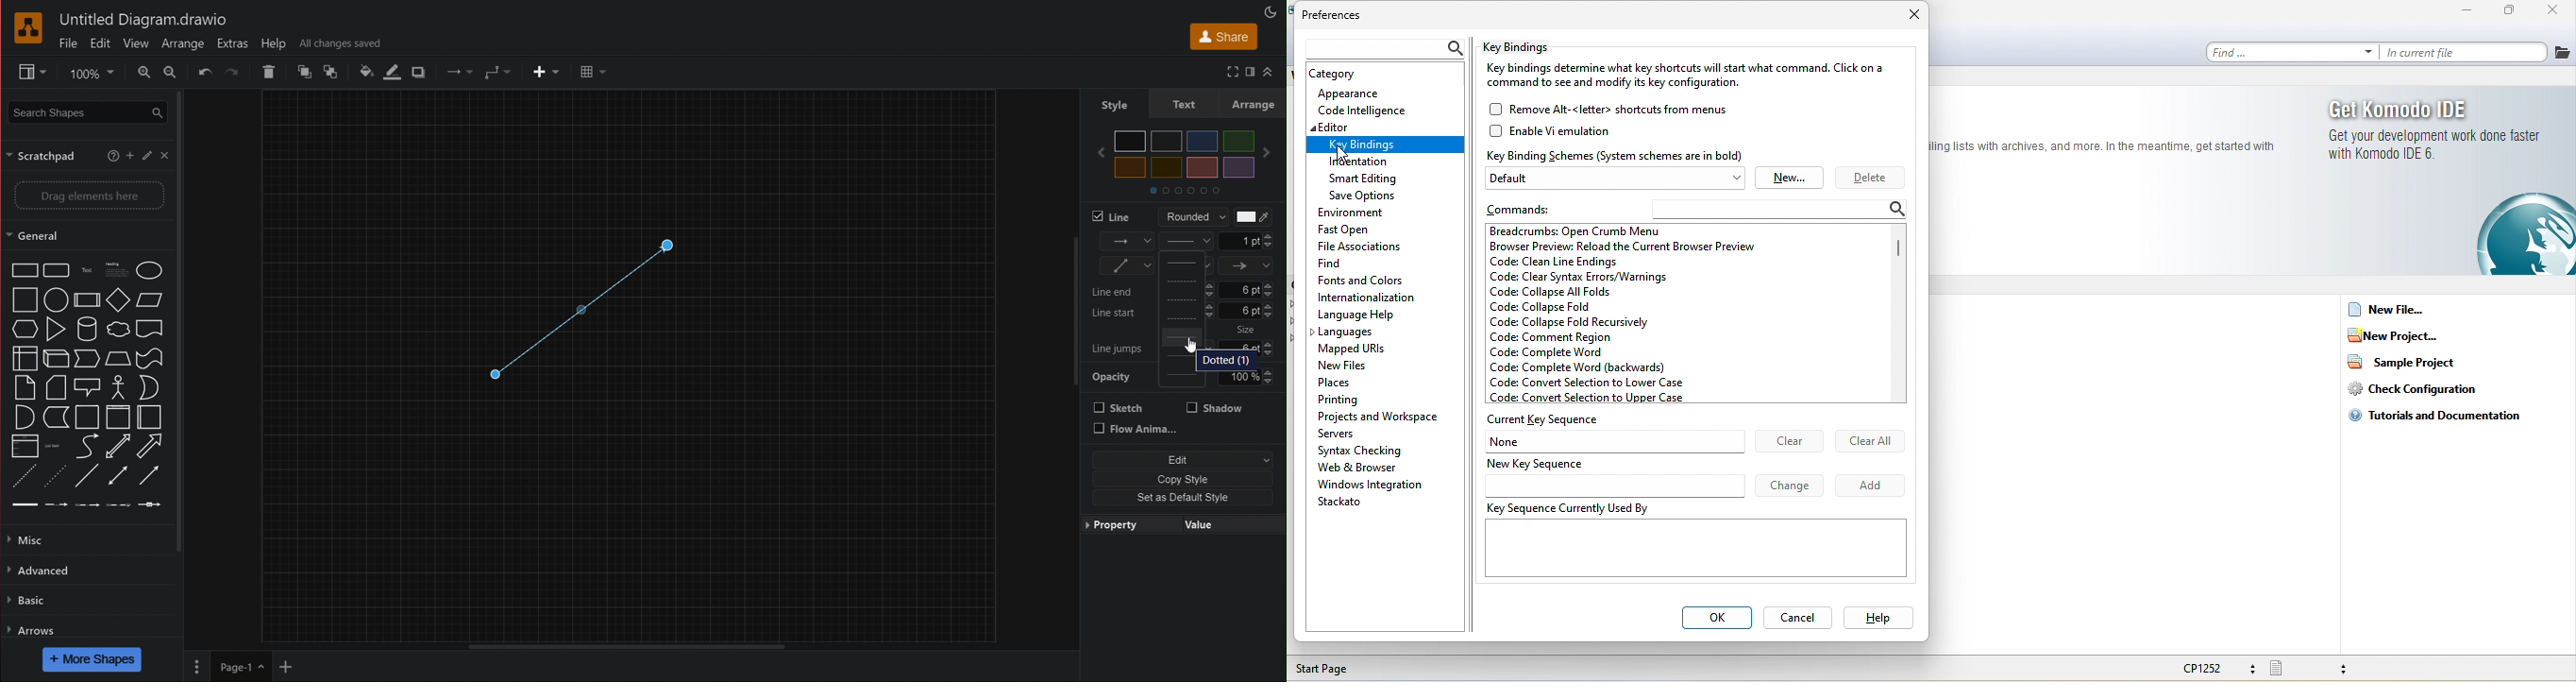  I want to click on Edit, so click(1187, 460).